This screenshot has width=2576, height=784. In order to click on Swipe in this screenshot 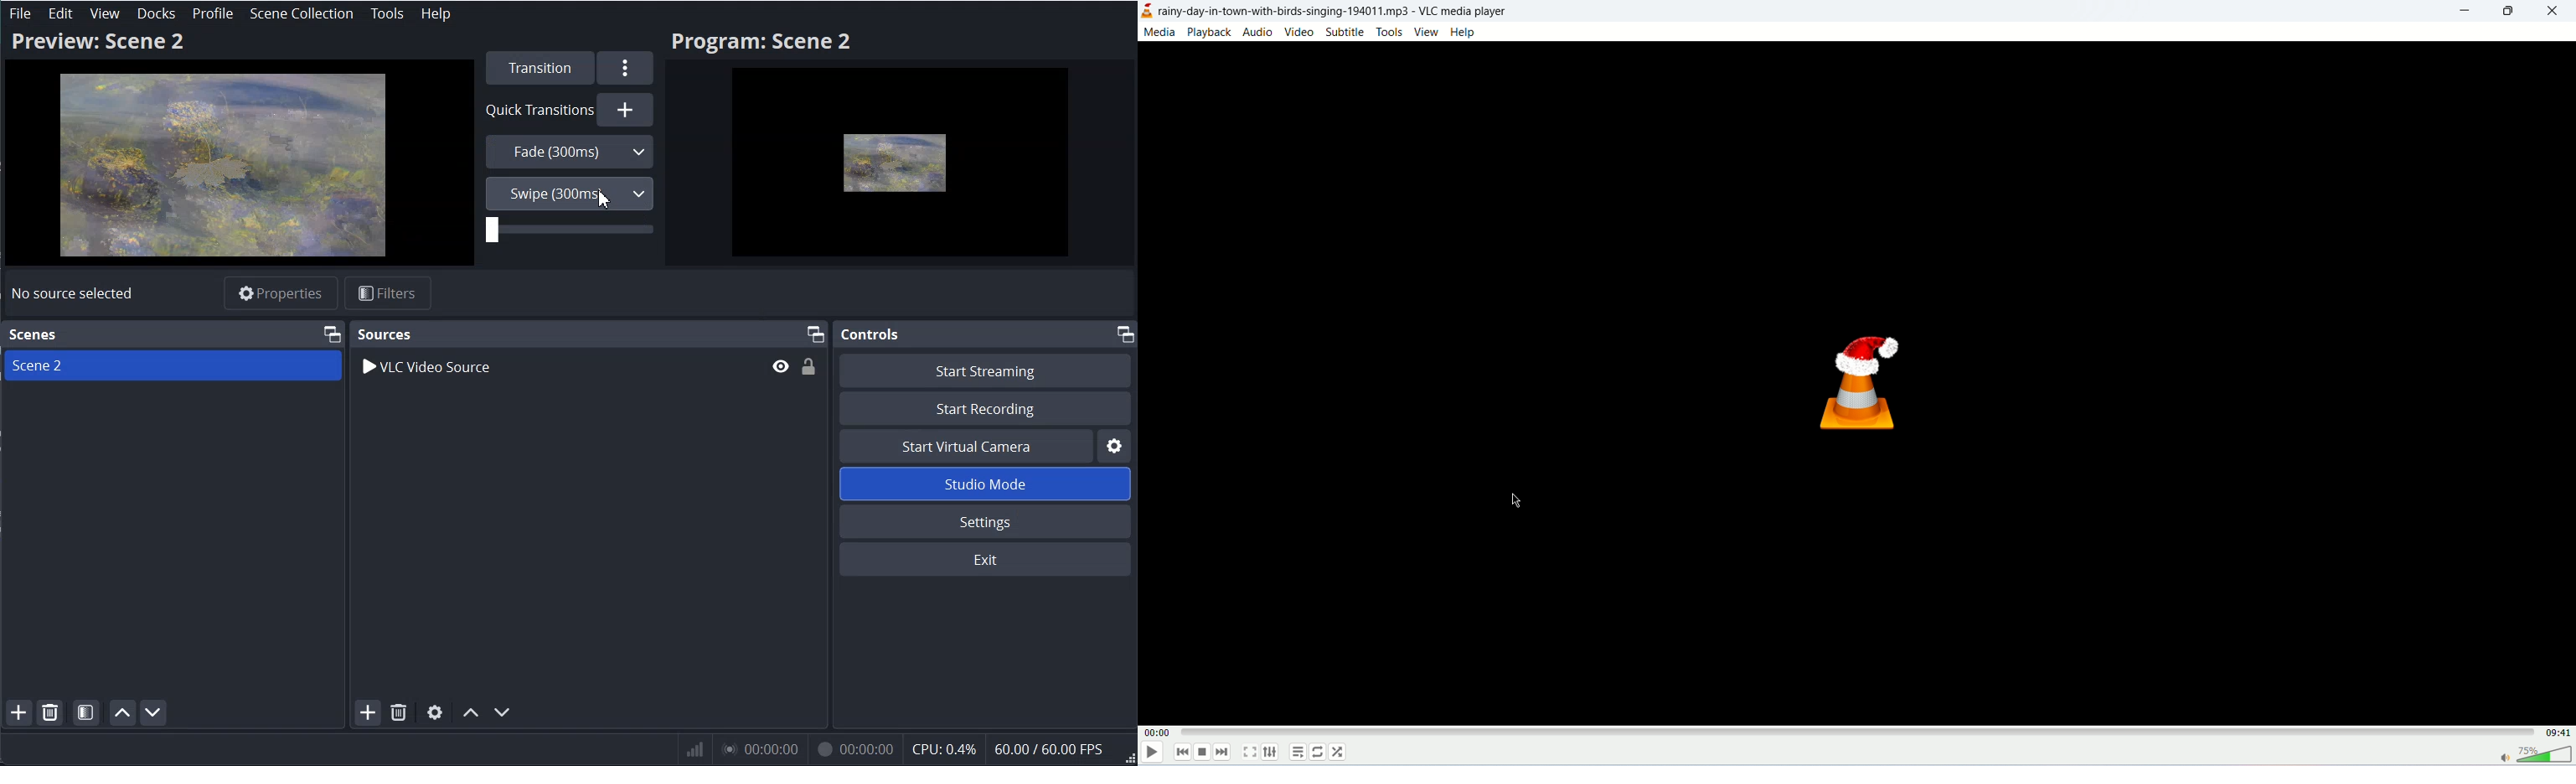, I will do `click(569, 193)`.